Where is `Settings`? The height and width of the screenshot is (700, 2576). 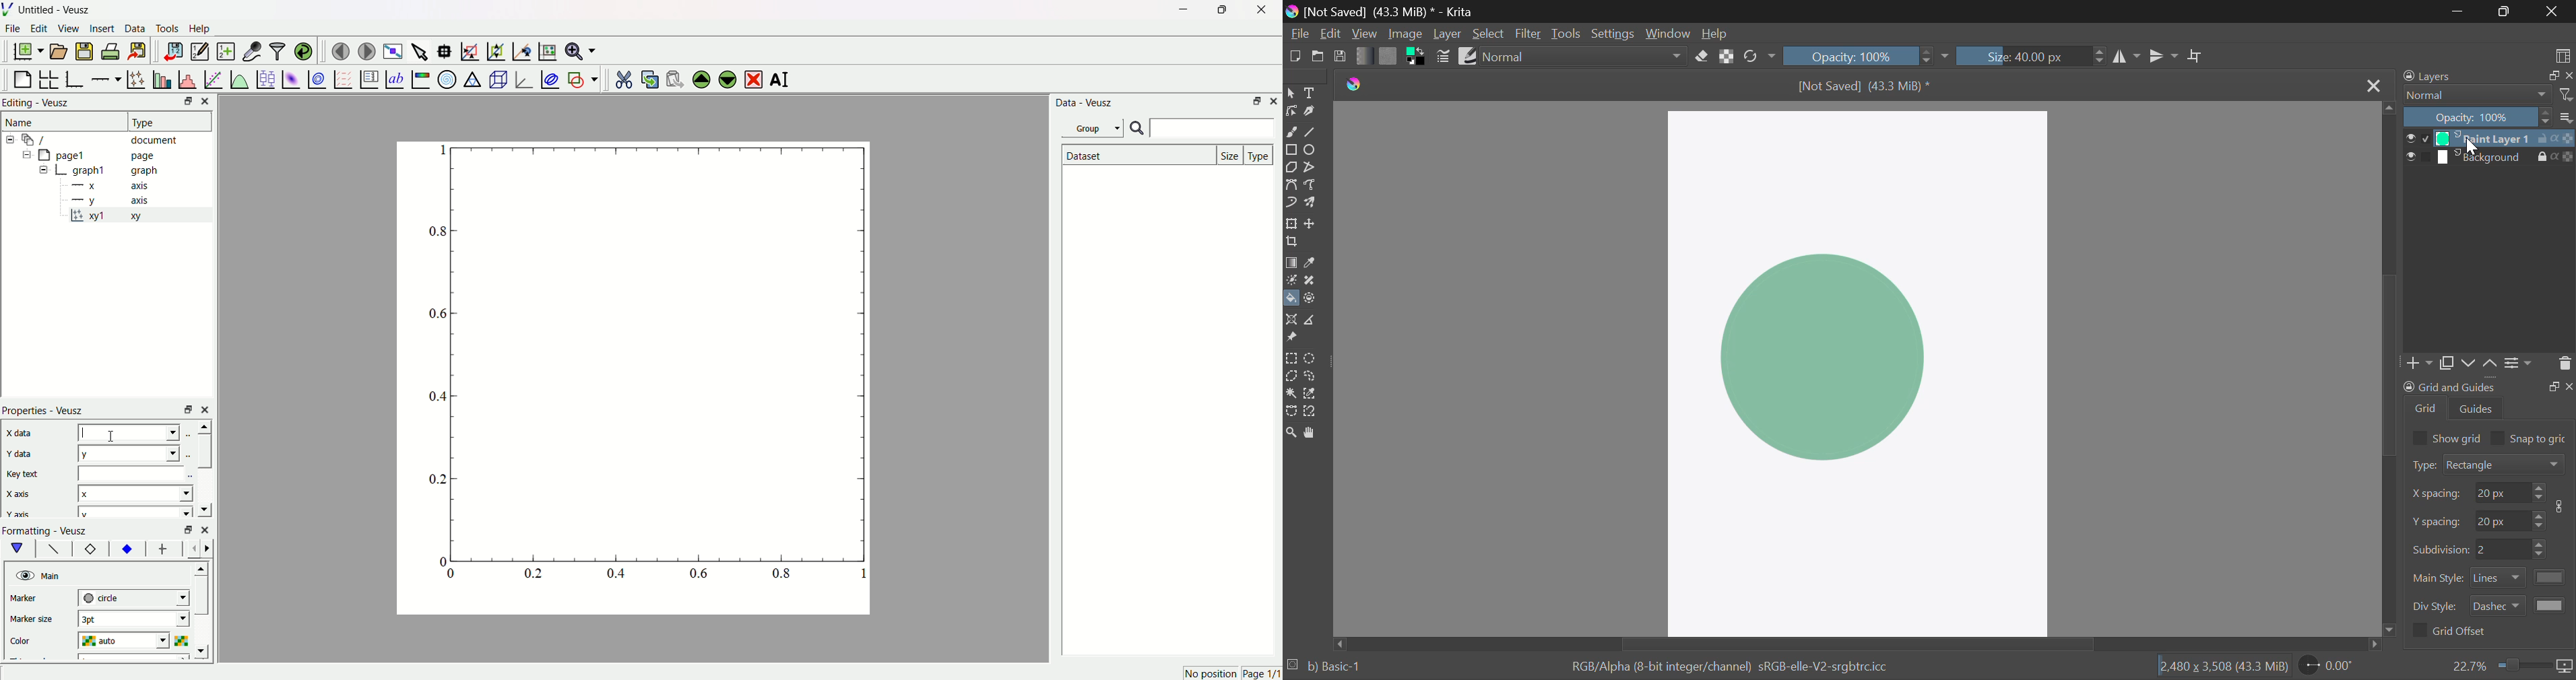 Settings is located at coordinates (2521, 367).